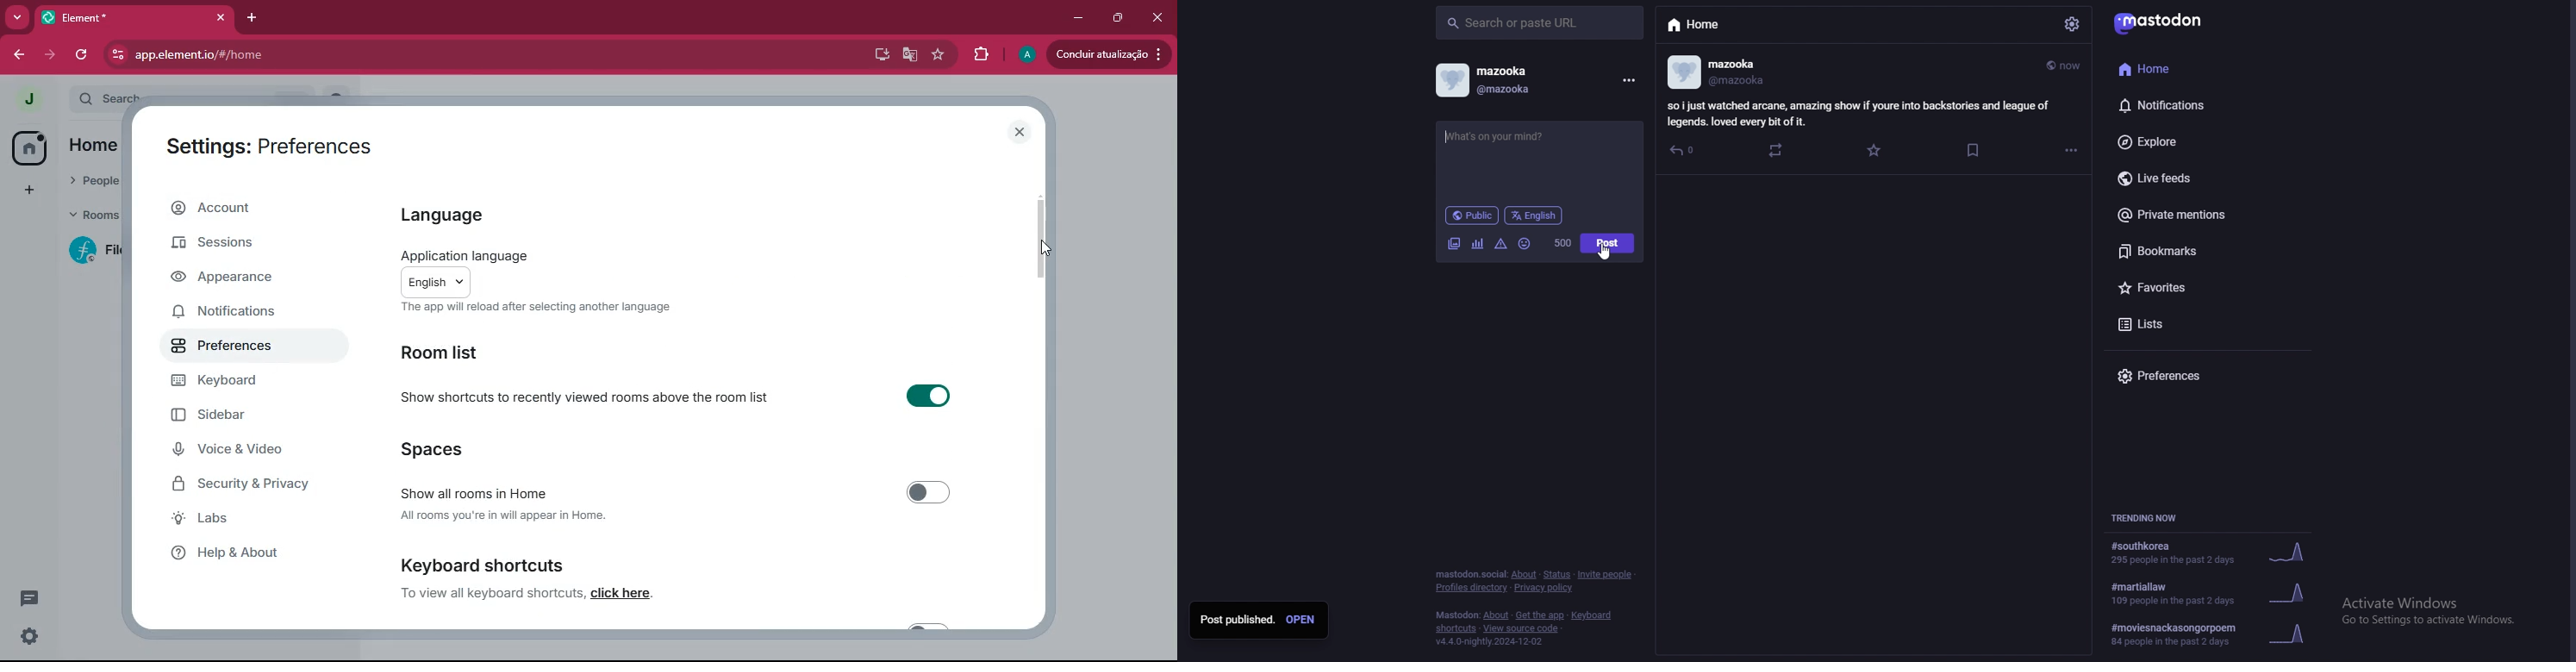 The image size is (2576, 672). Describe the element at coordinates (1540, 23) in the screenshot. I see `search bar` at that location.